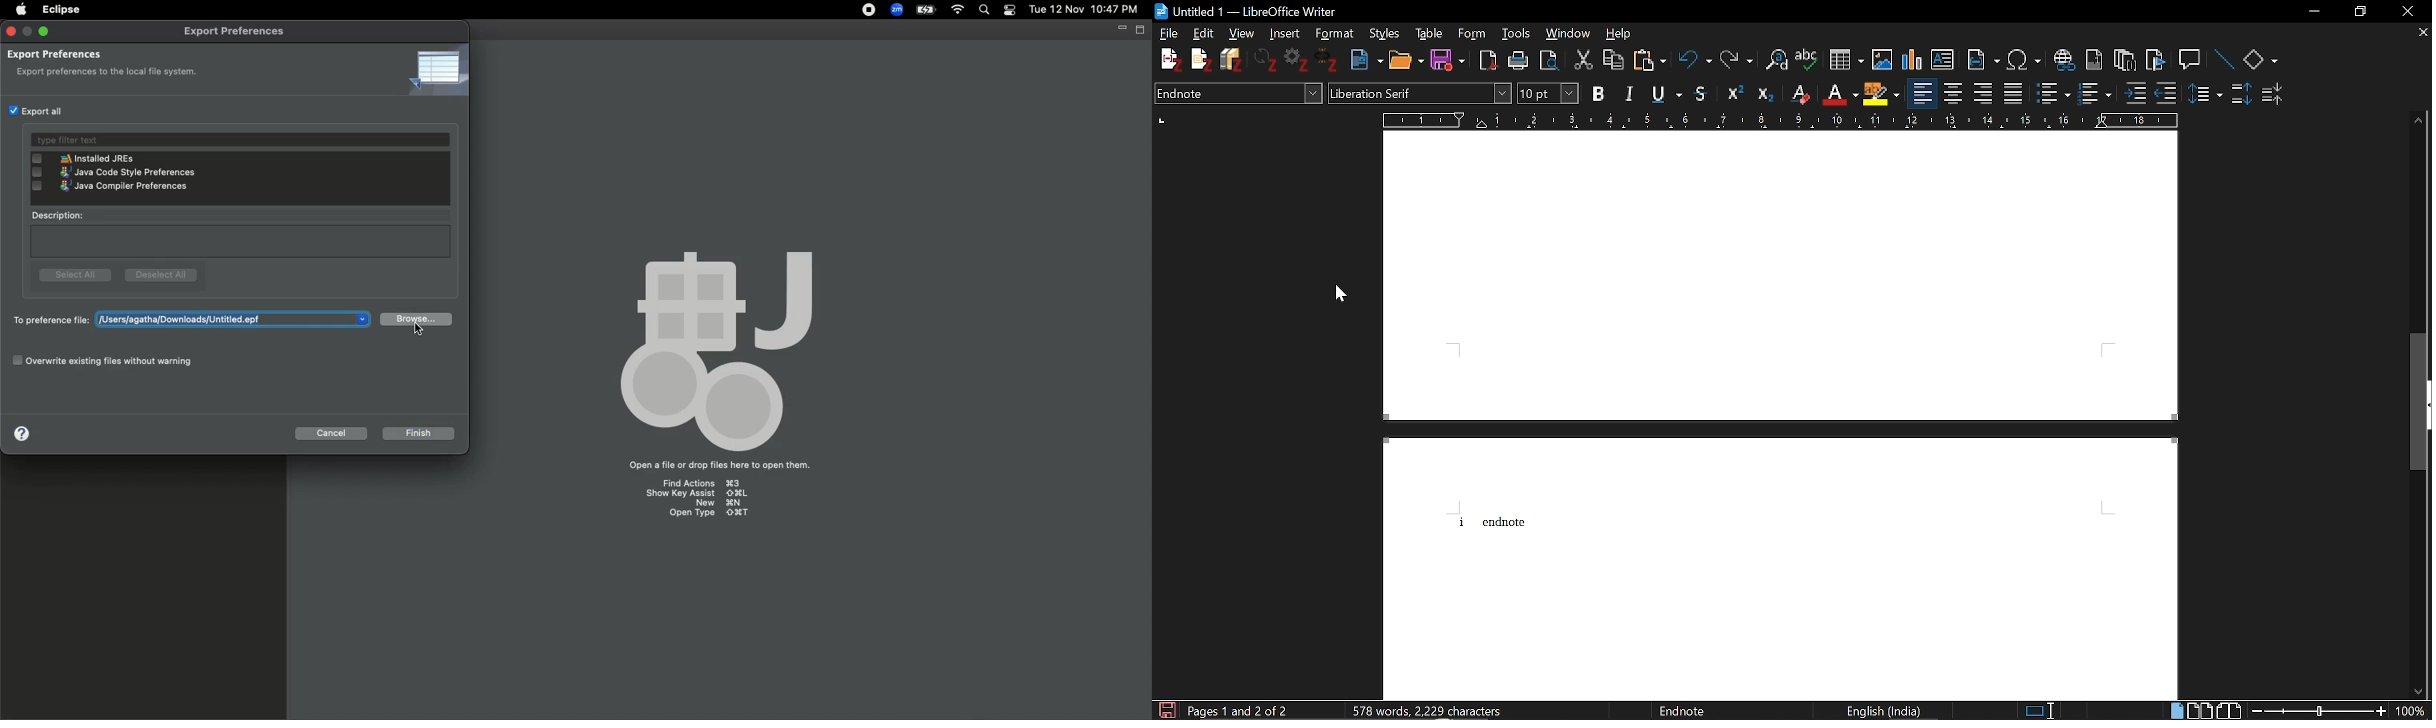  I want to click on Add citation, so click(1166, 57).